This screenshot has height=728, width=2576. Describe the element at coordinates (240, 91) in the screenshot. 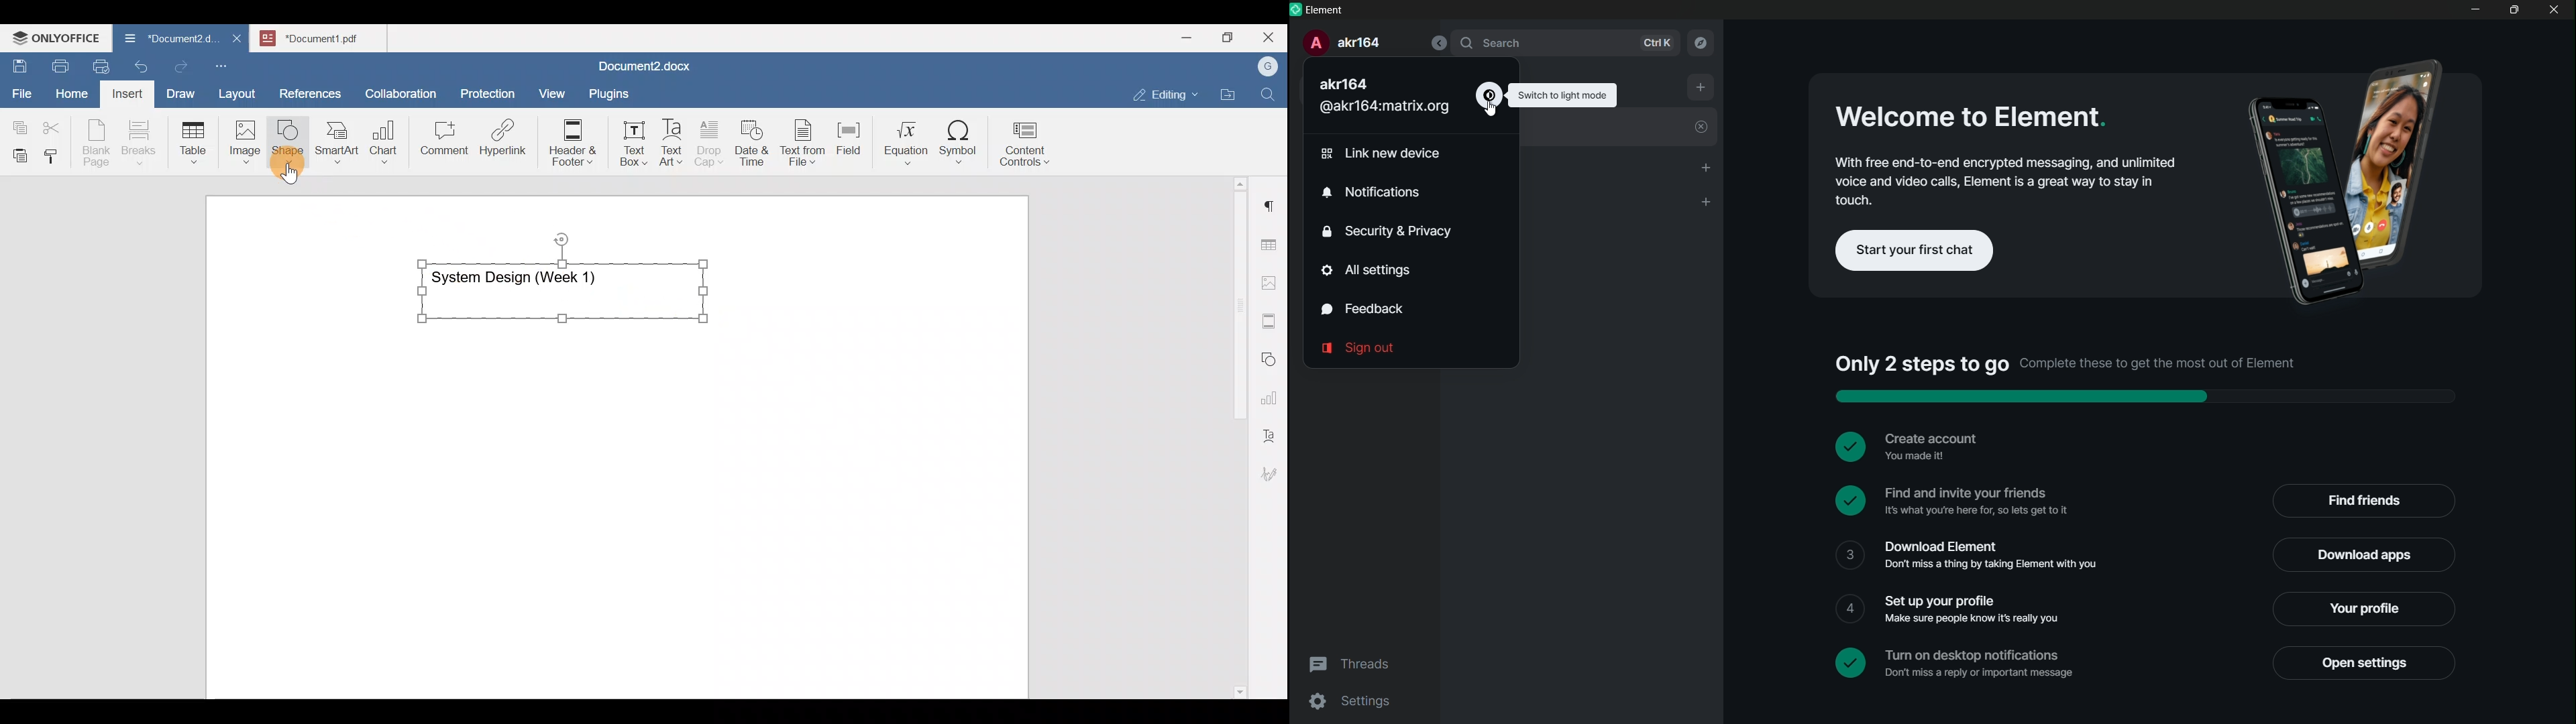

I see `Layout` at that location.